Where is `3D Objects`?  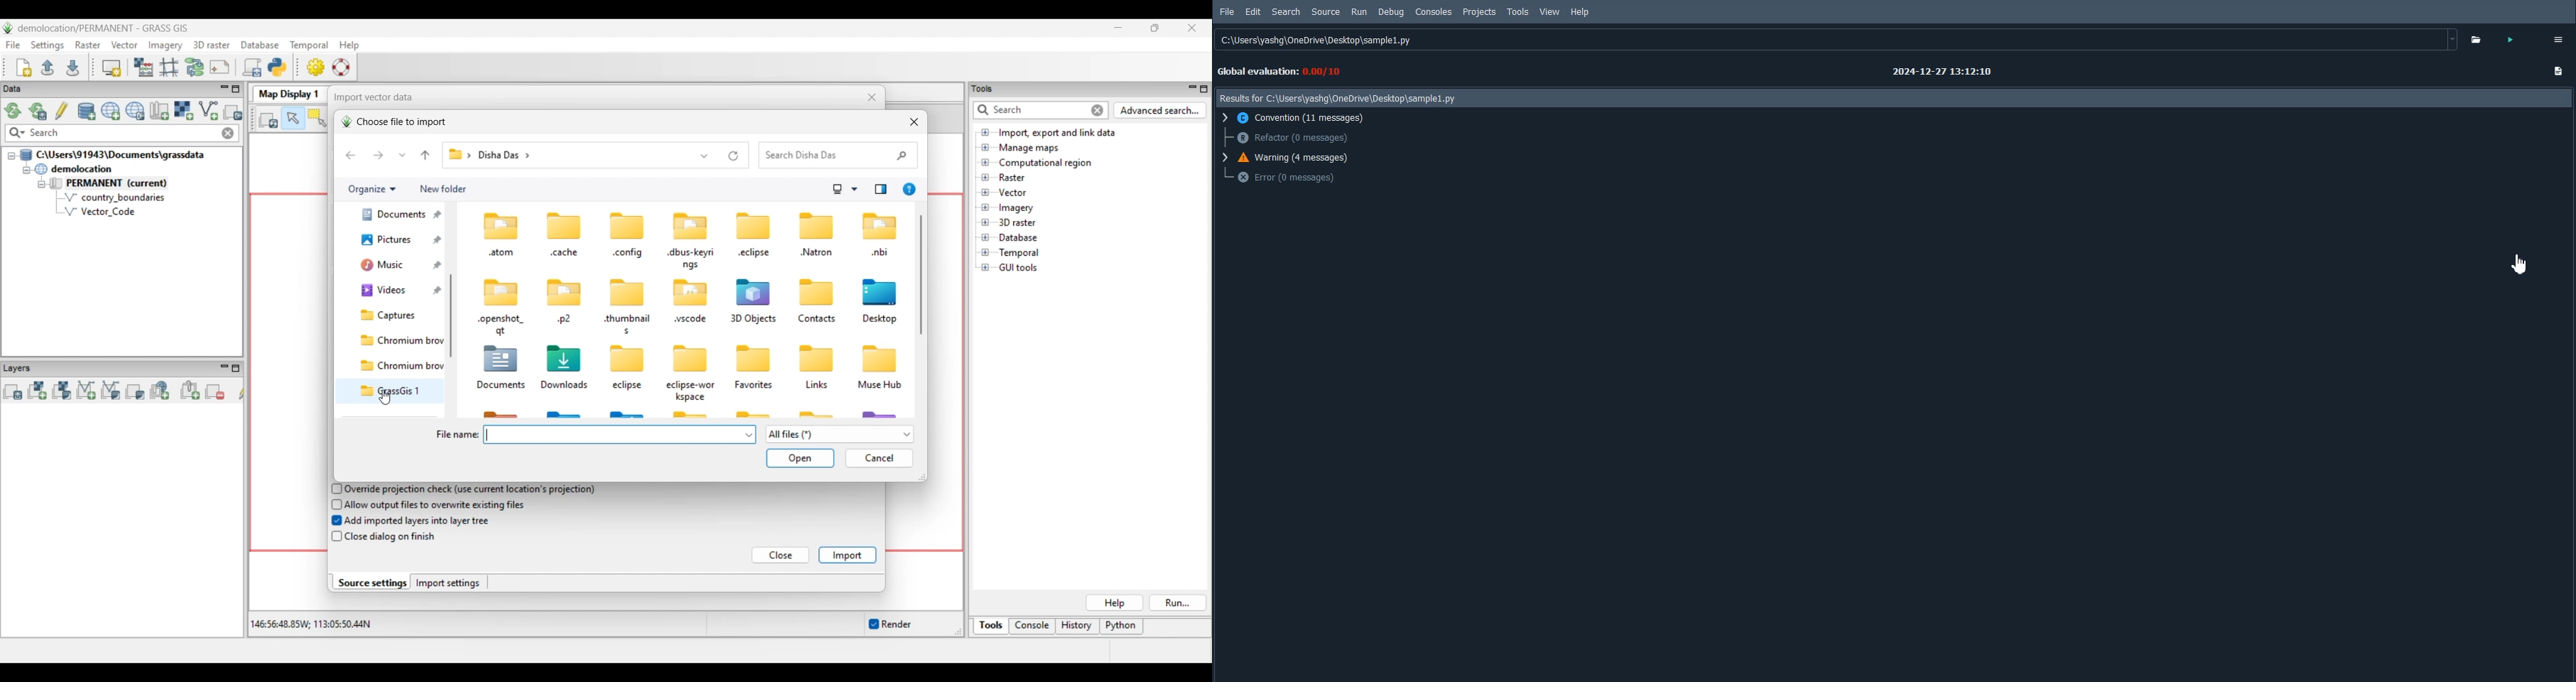 3D Objects is located at coordinates (753, 320).